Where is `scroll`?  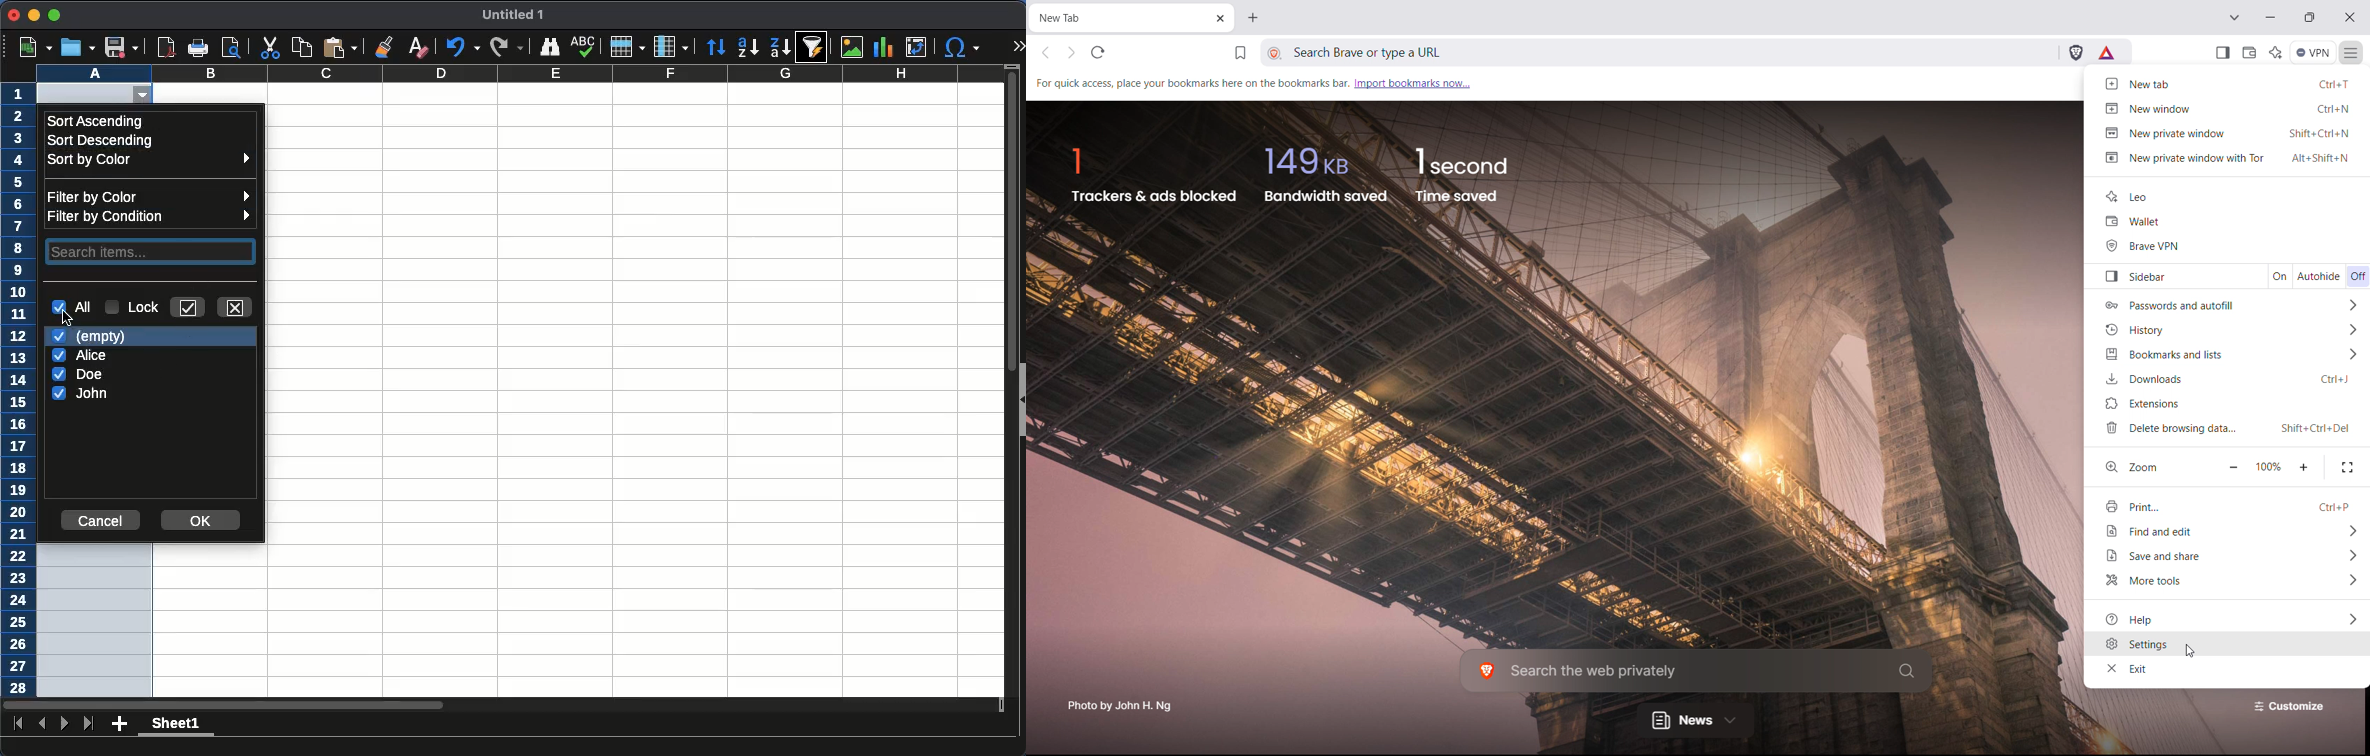
scroll is located at coordinates (1005, 389).